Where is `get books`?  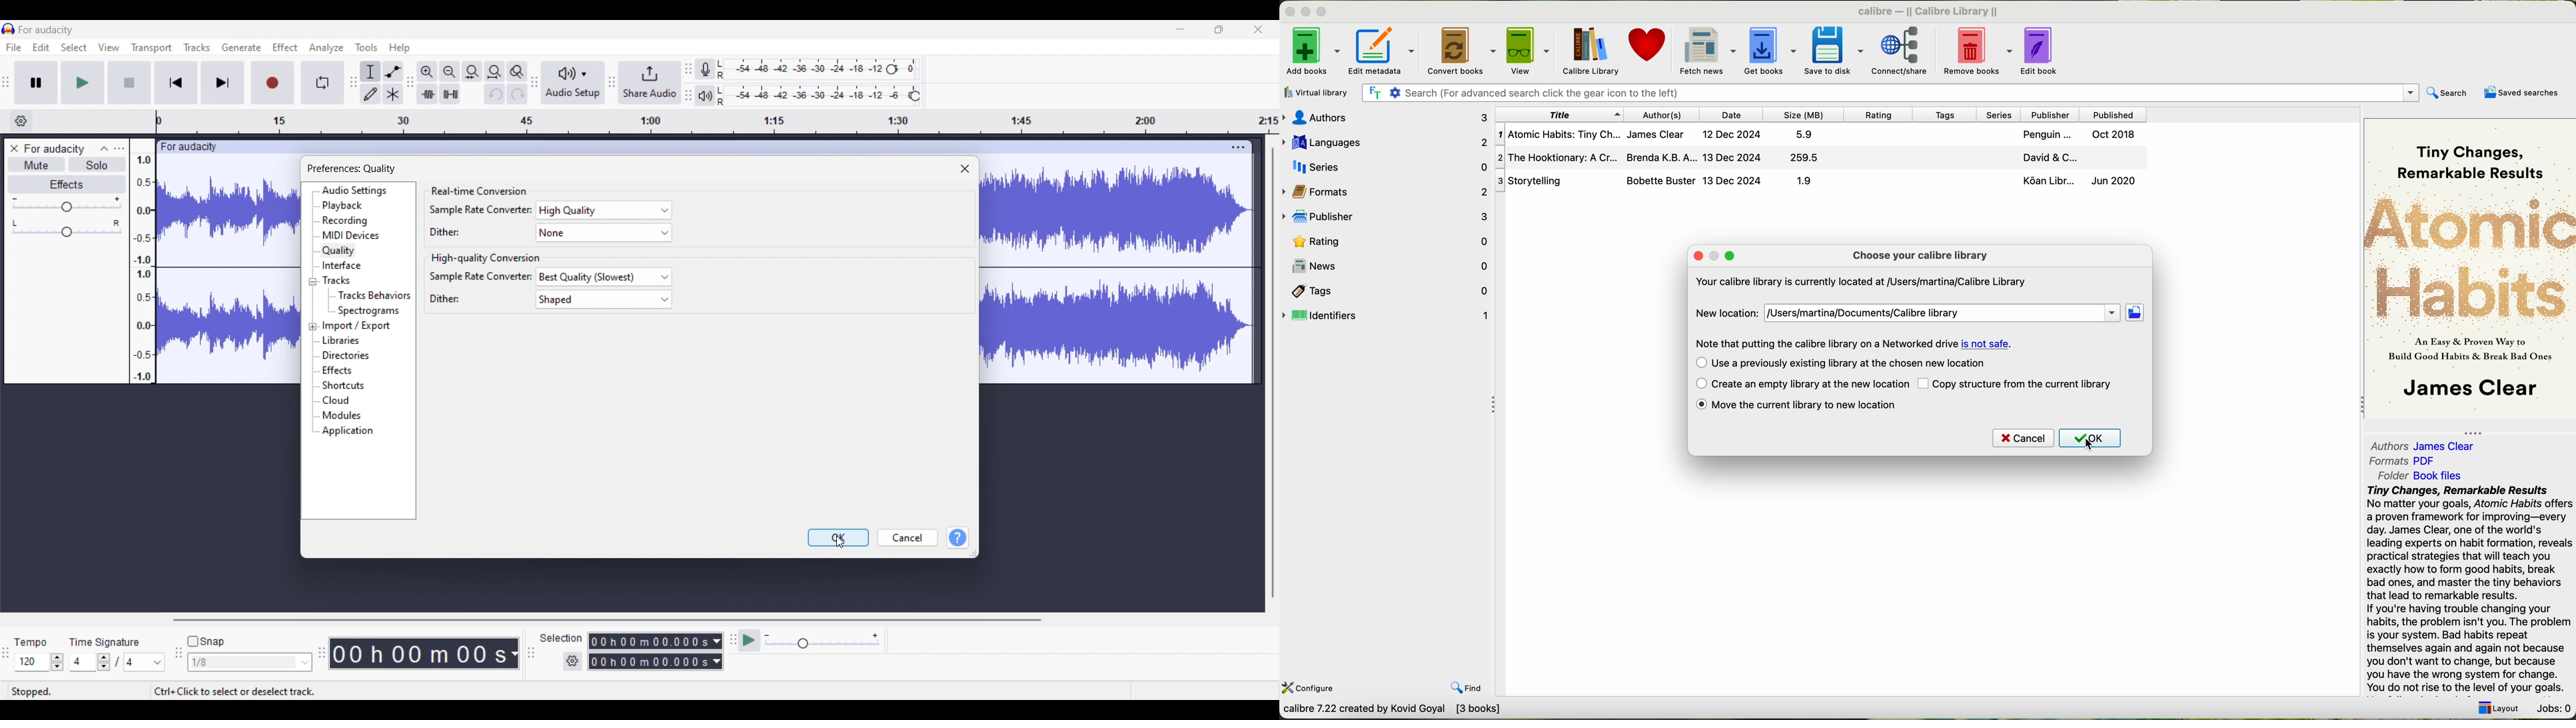 get books is located at coordinates (1770, 49).